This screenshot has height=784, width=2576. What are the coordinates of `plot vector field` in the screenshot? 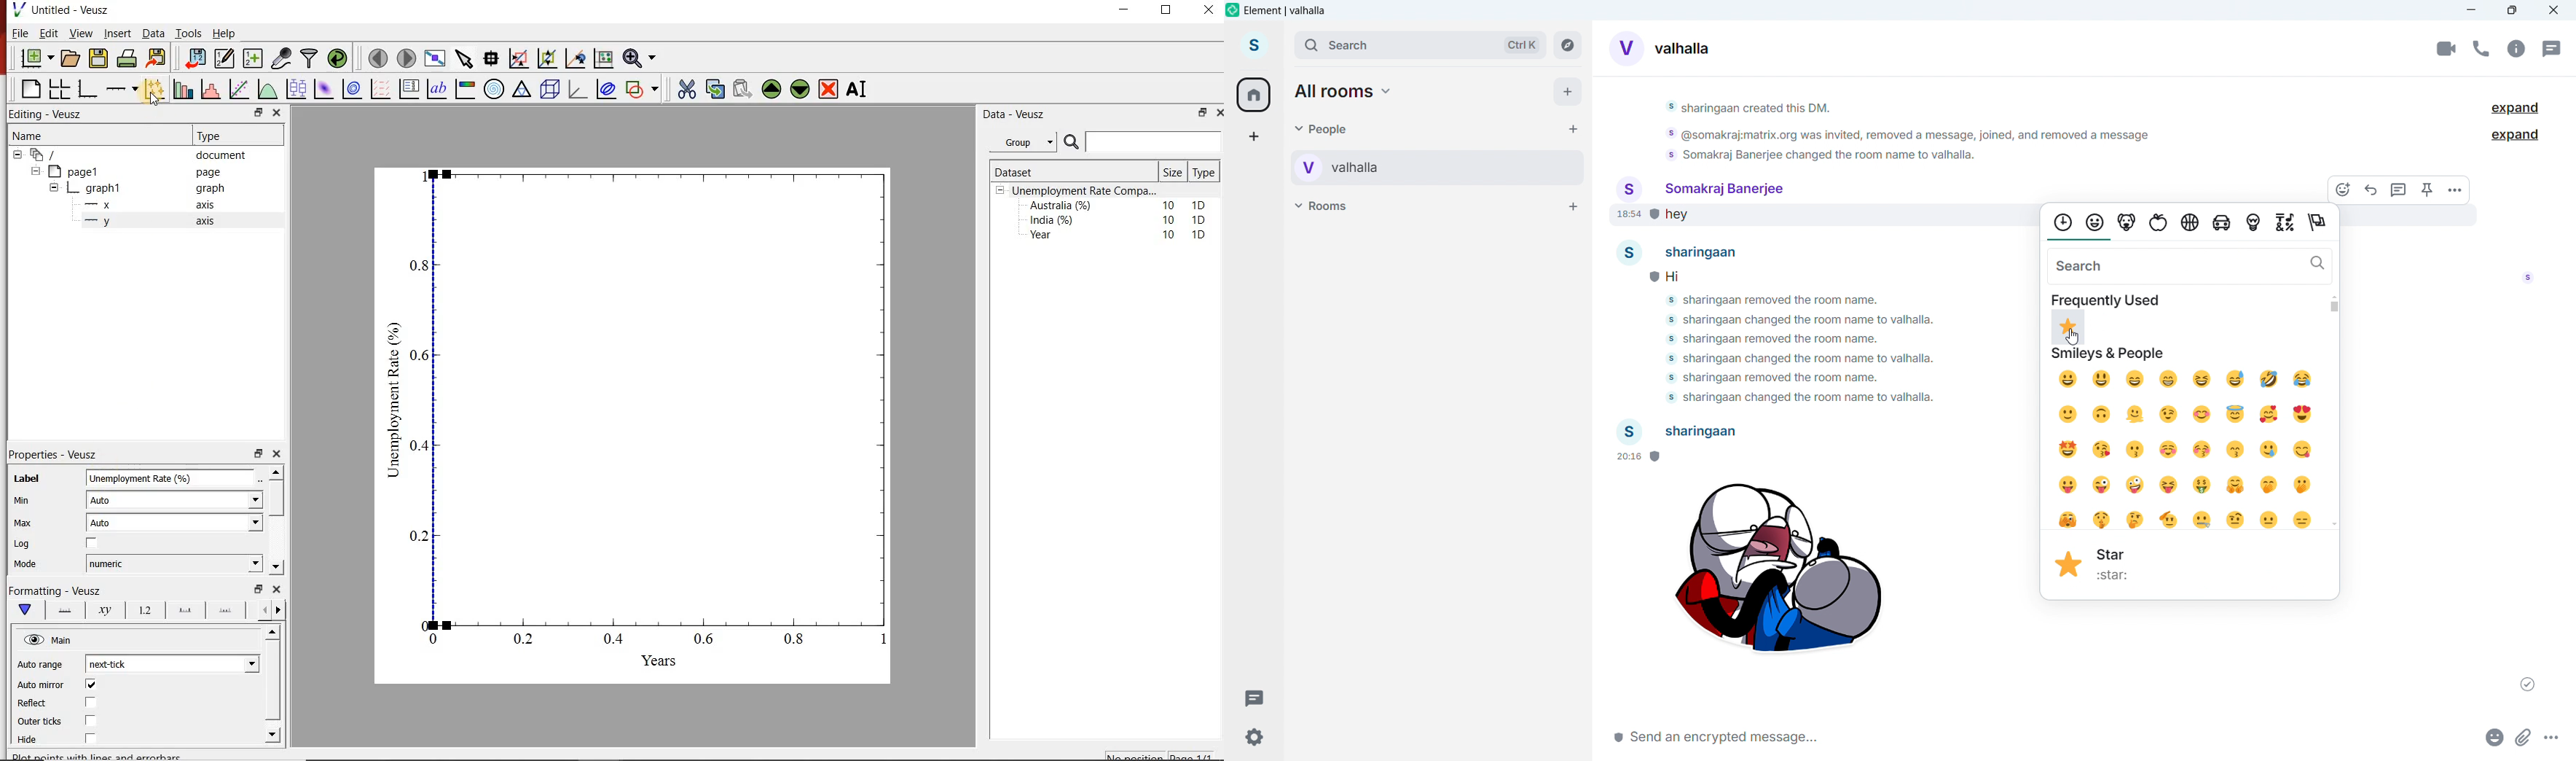 It's located at (380, 89).